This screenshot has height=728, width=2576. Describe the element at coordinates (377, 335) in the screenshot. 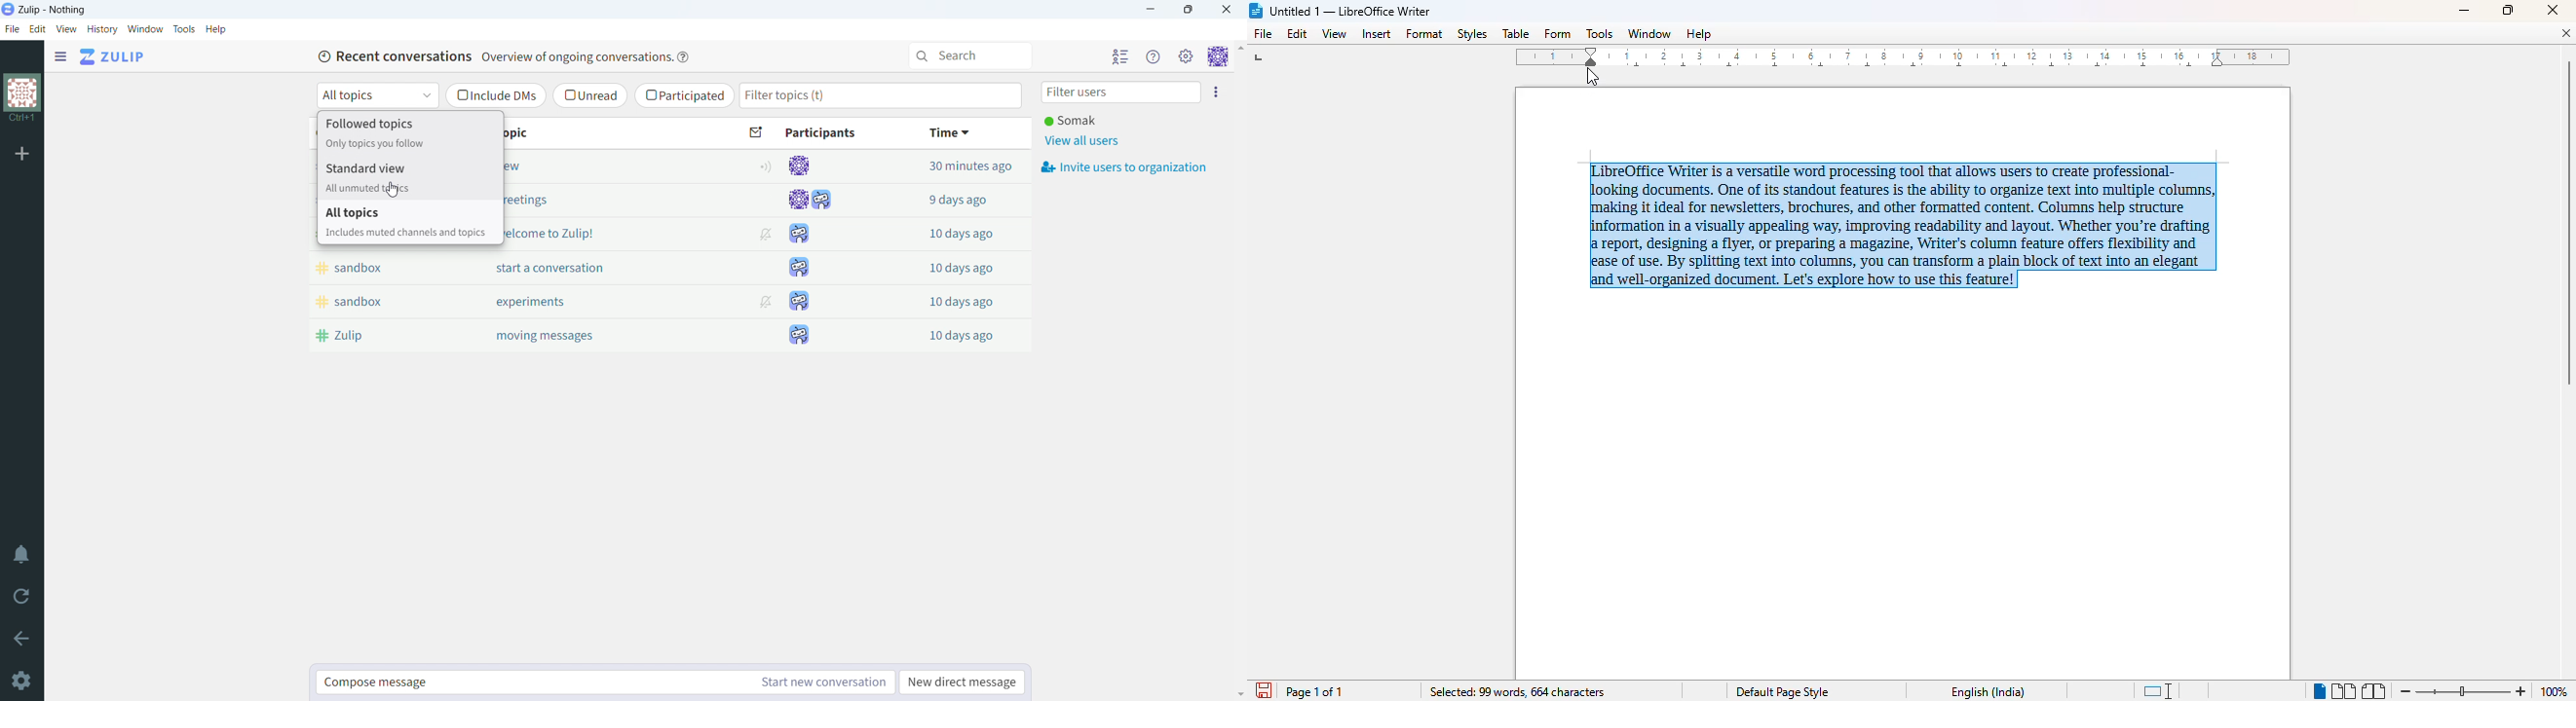

I see `Zulip` at that location.